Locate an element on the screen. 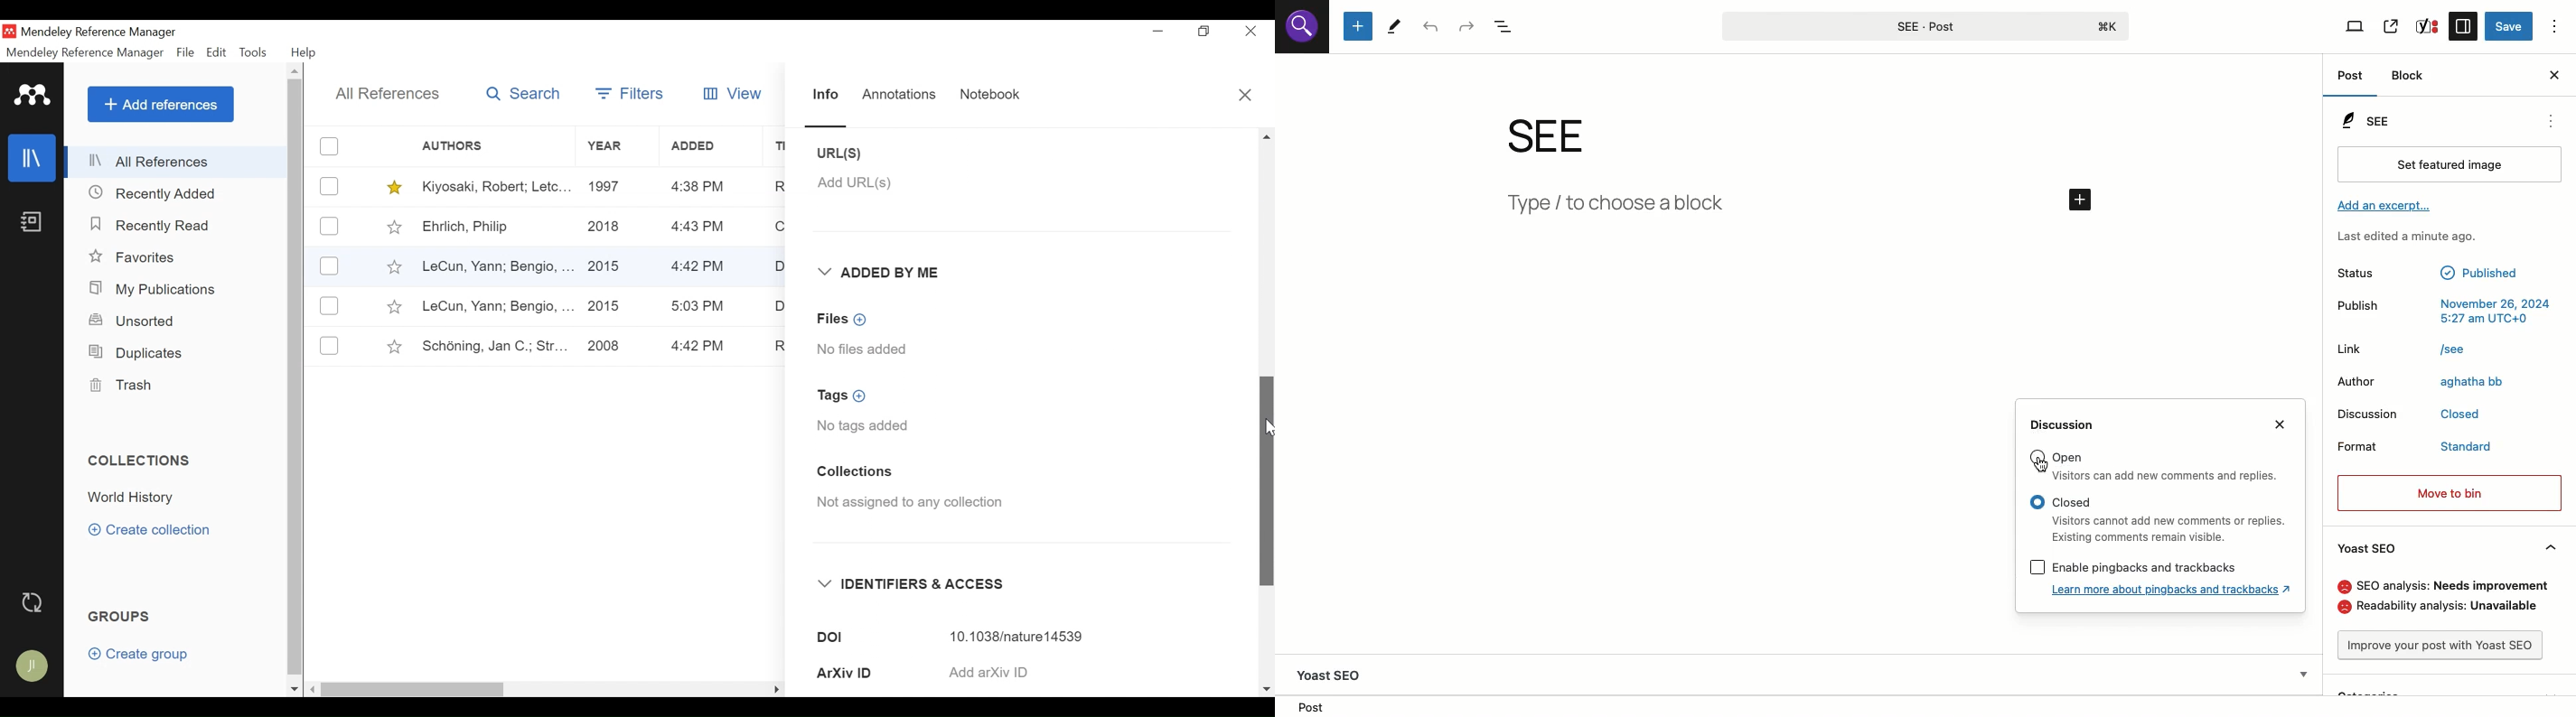  Close is located at coordinates (1246, 98).